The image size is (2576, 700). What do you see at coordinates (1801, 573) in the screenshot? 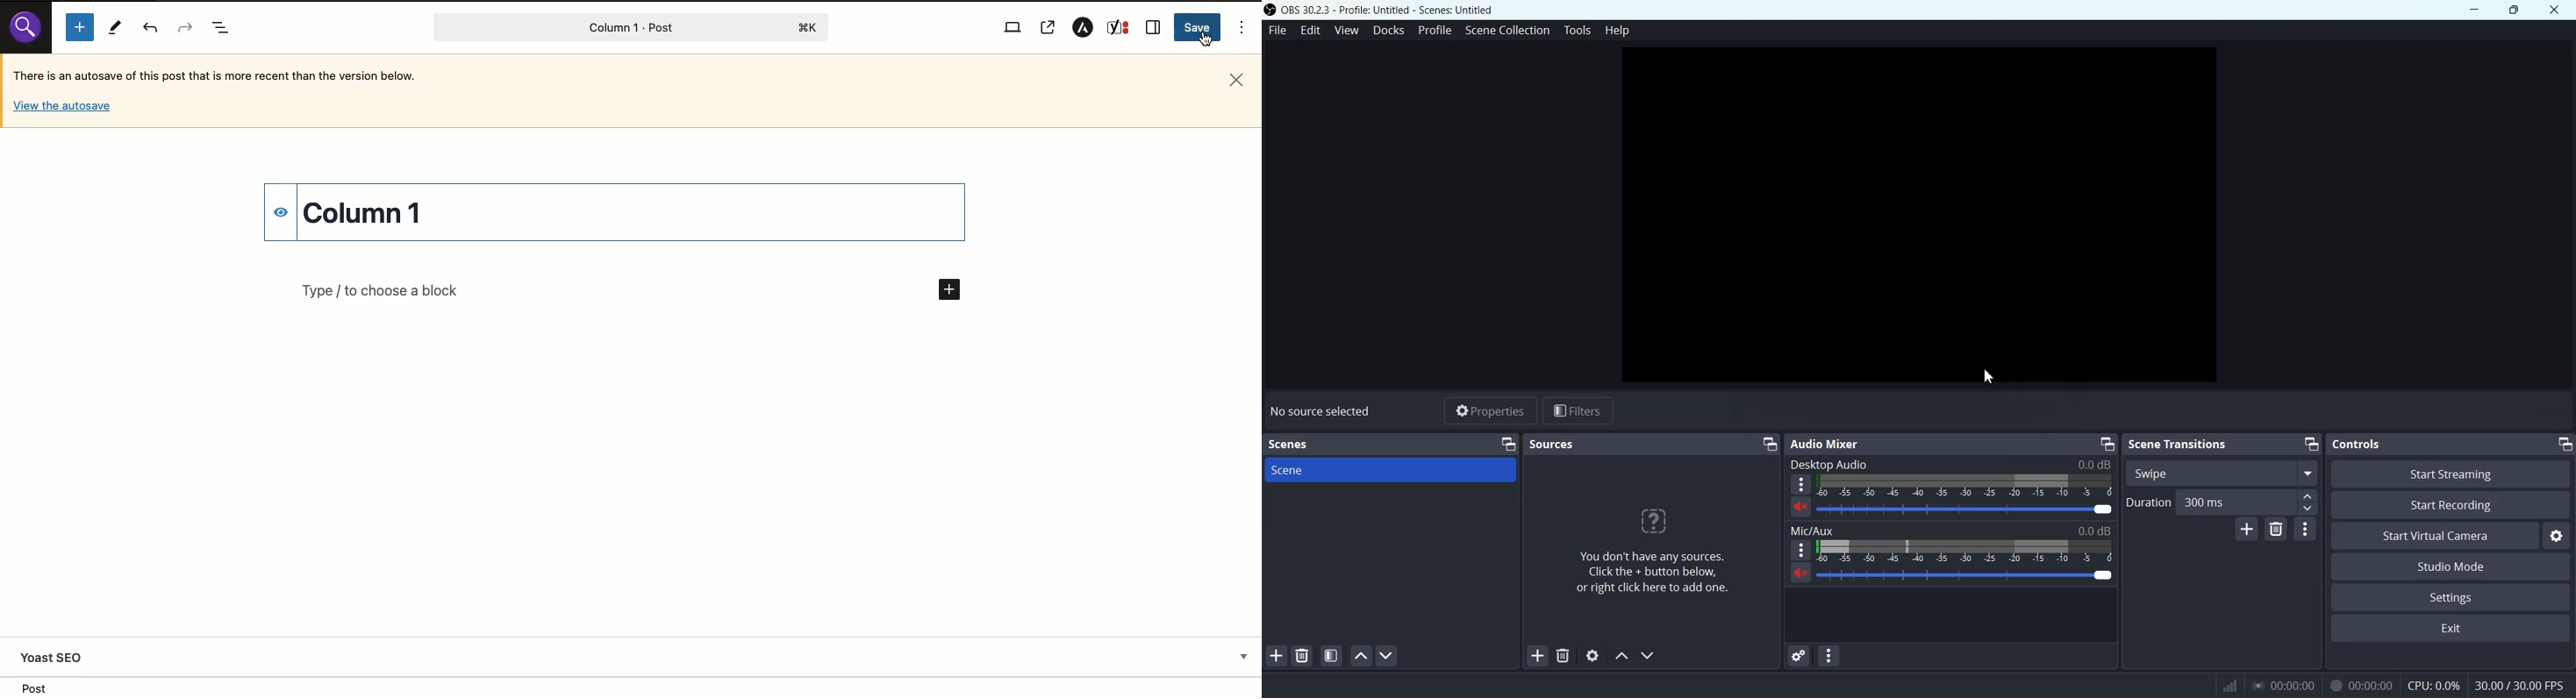
I see `Unmute/ Mute` at bounding box center [1801, 573].